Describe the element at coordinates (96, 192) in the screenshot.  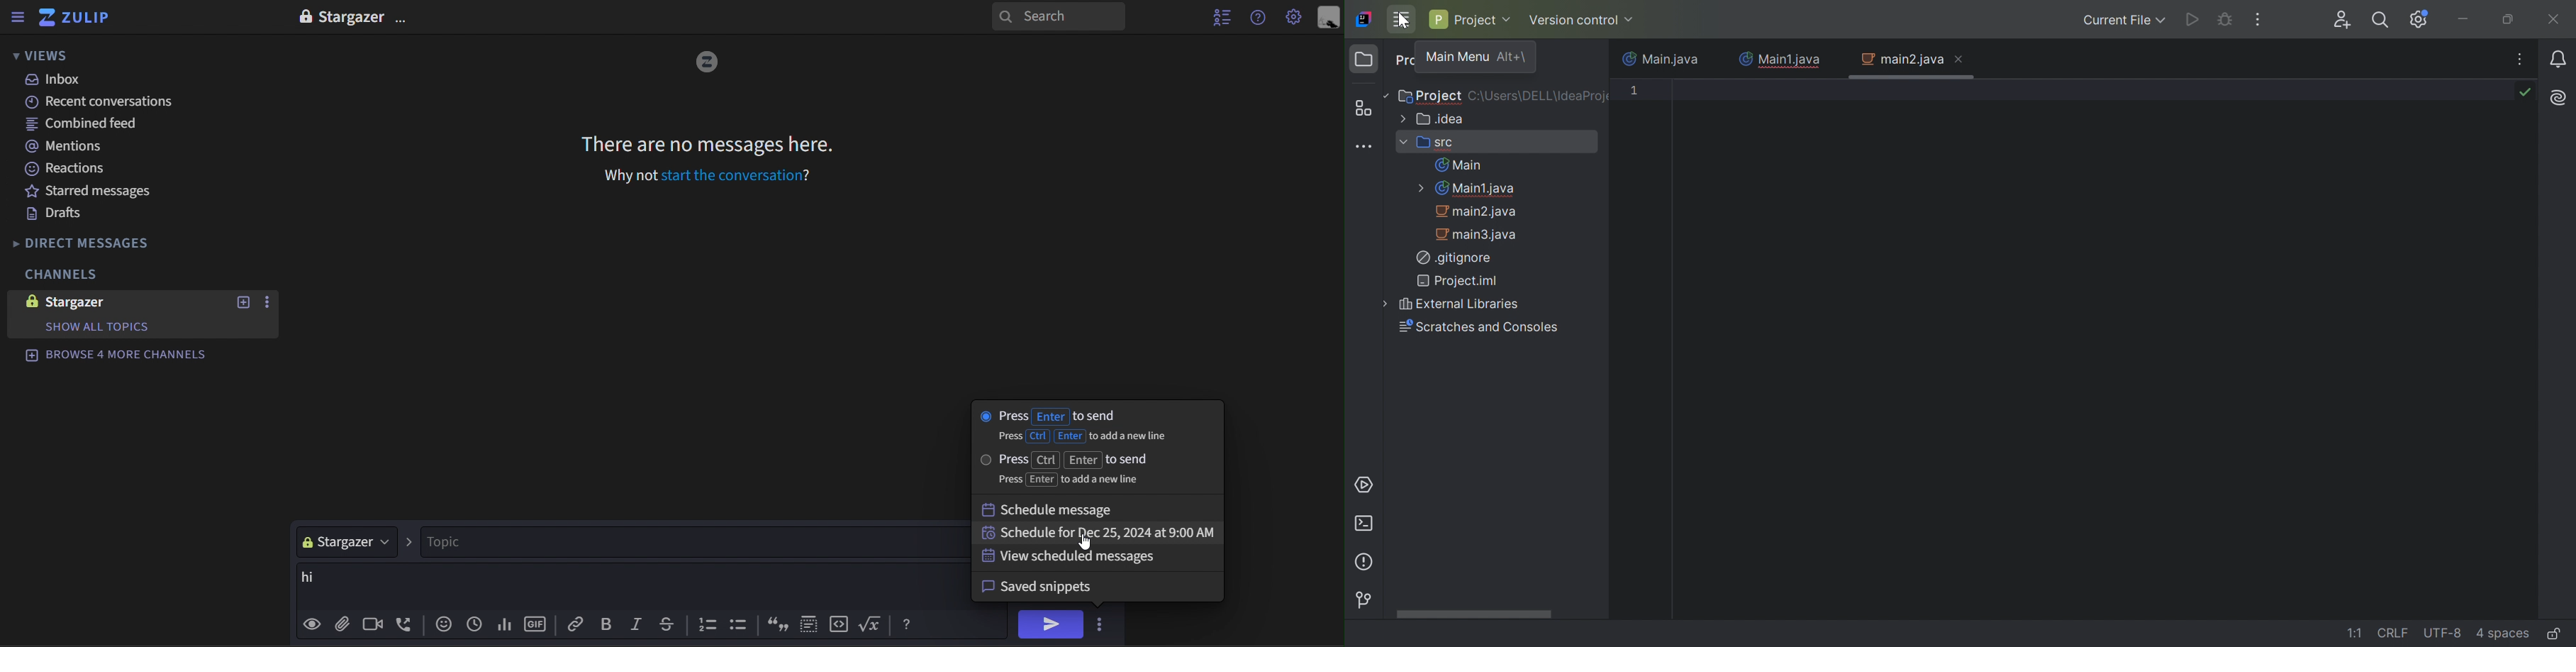
I see `starred messages` at that location.